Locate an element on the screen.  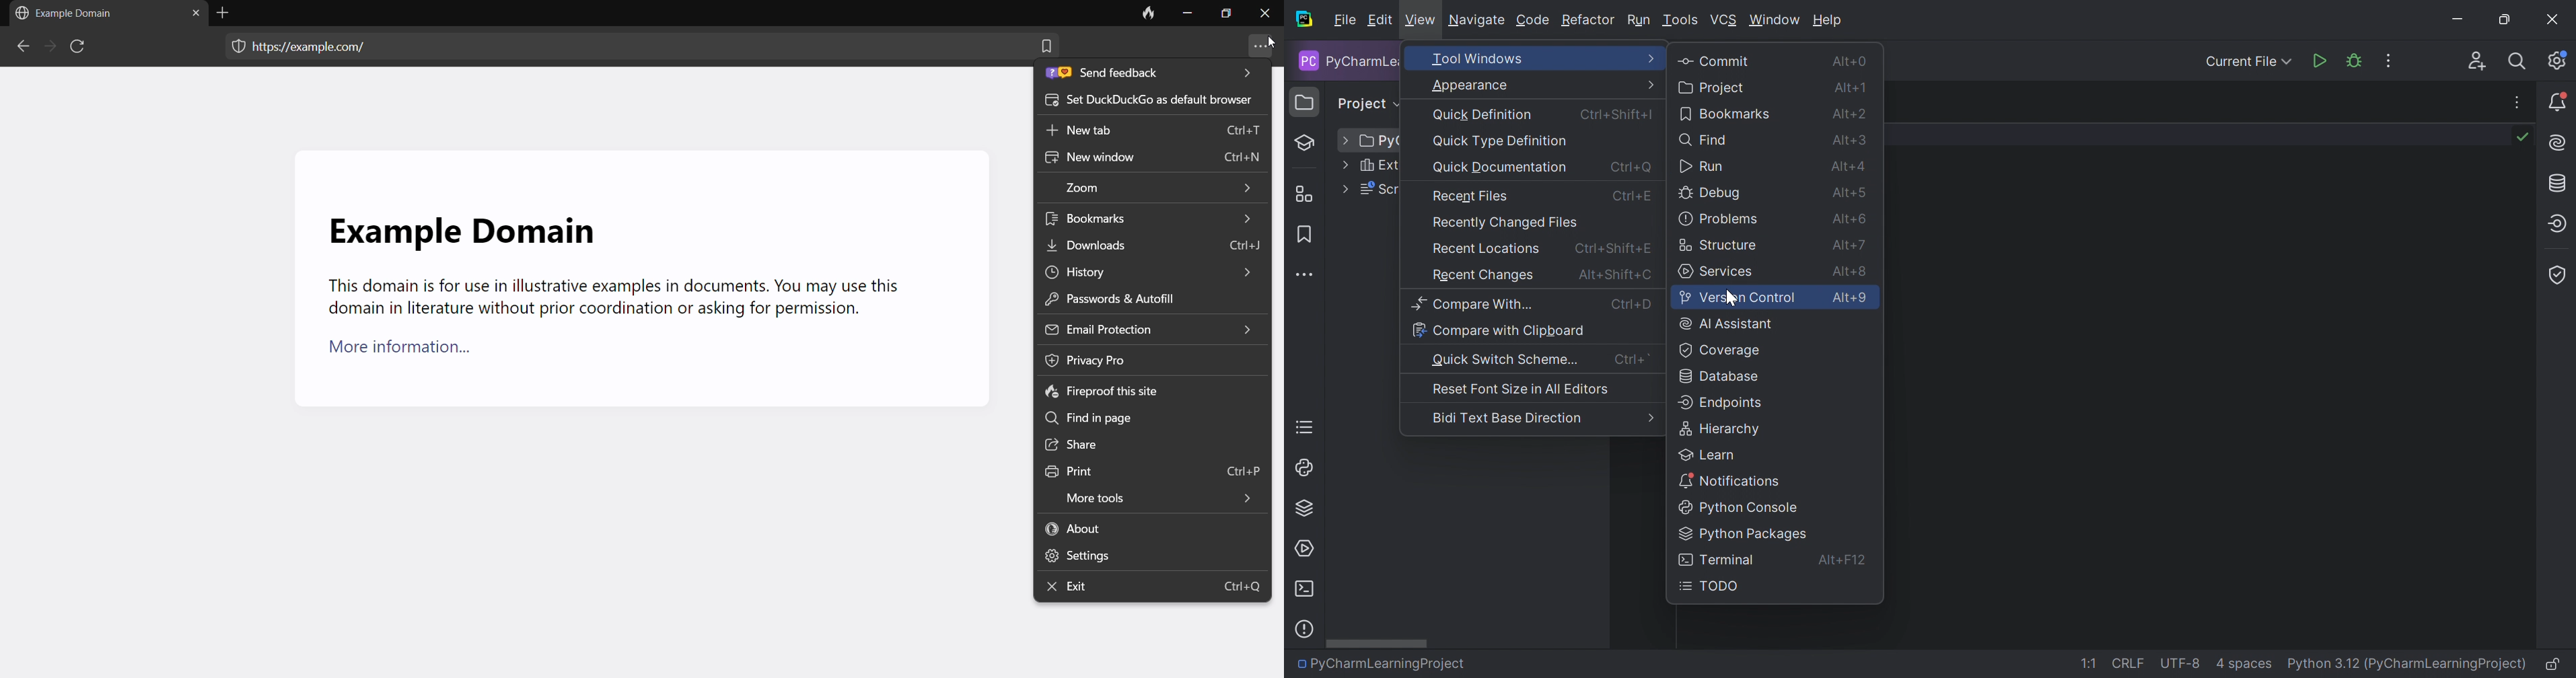
Compare with Clipboard is located at coordinates (1499, 330).